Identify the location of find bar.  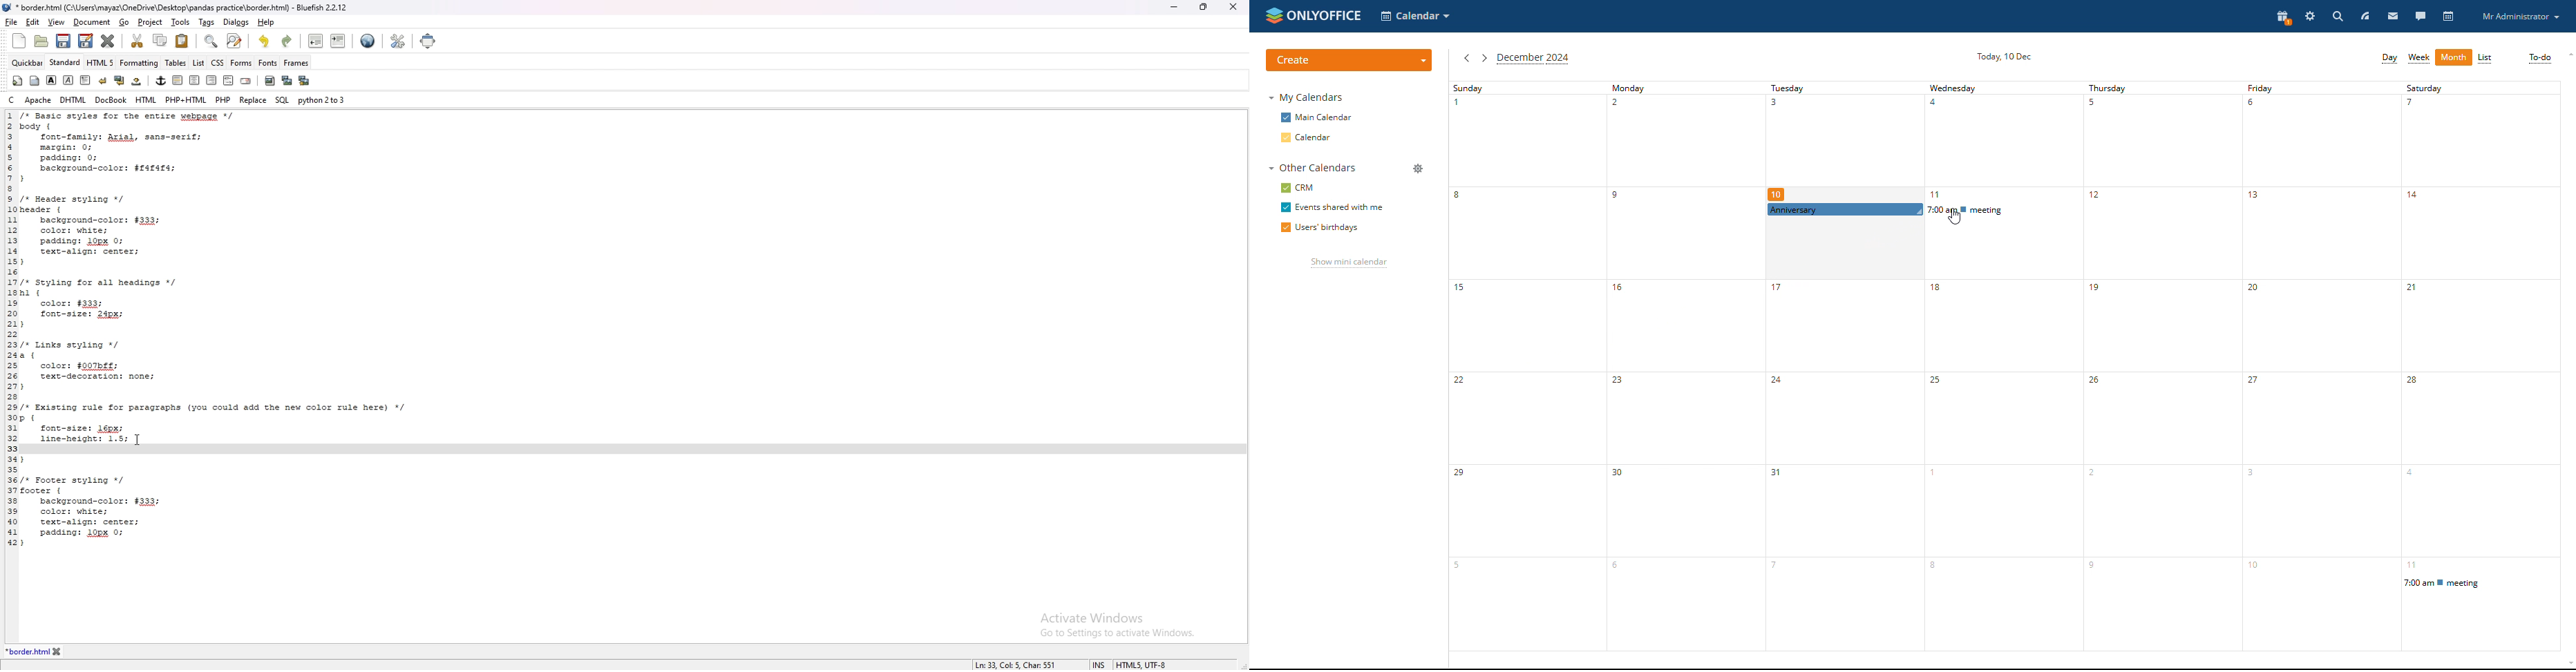
(211, 41).